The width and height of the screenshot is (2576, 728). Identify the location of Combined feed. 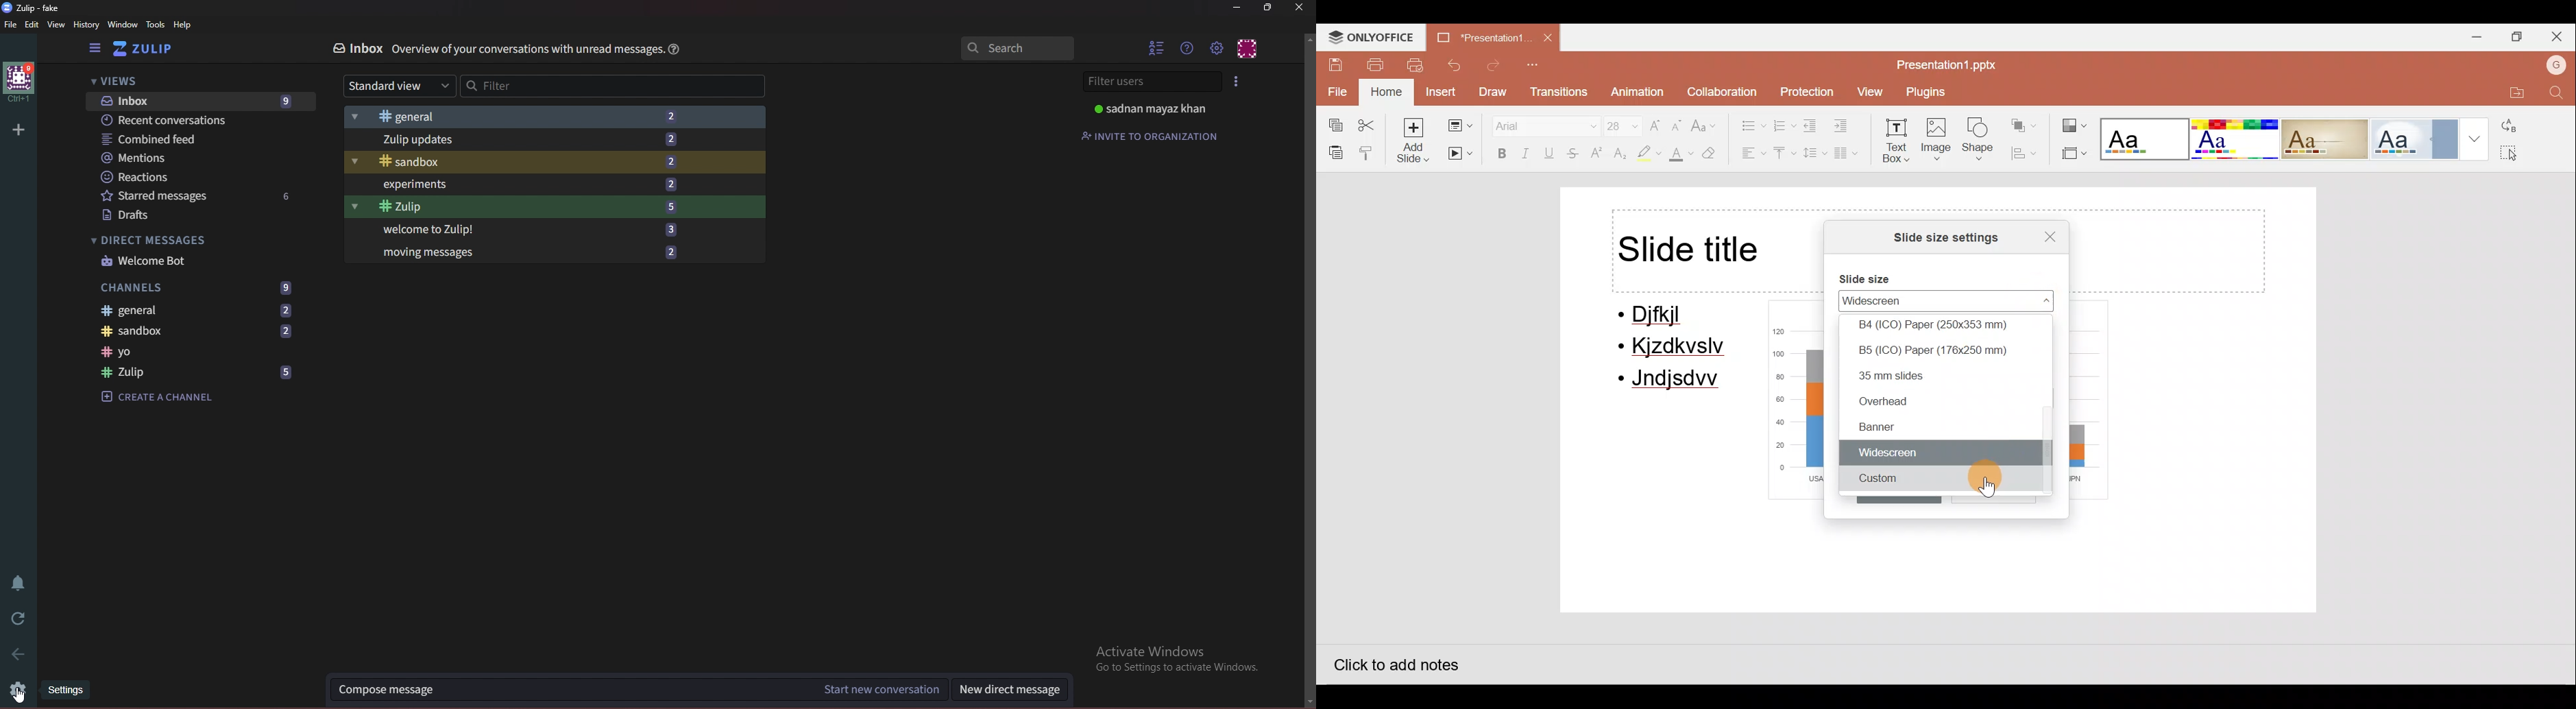
(189, 141).